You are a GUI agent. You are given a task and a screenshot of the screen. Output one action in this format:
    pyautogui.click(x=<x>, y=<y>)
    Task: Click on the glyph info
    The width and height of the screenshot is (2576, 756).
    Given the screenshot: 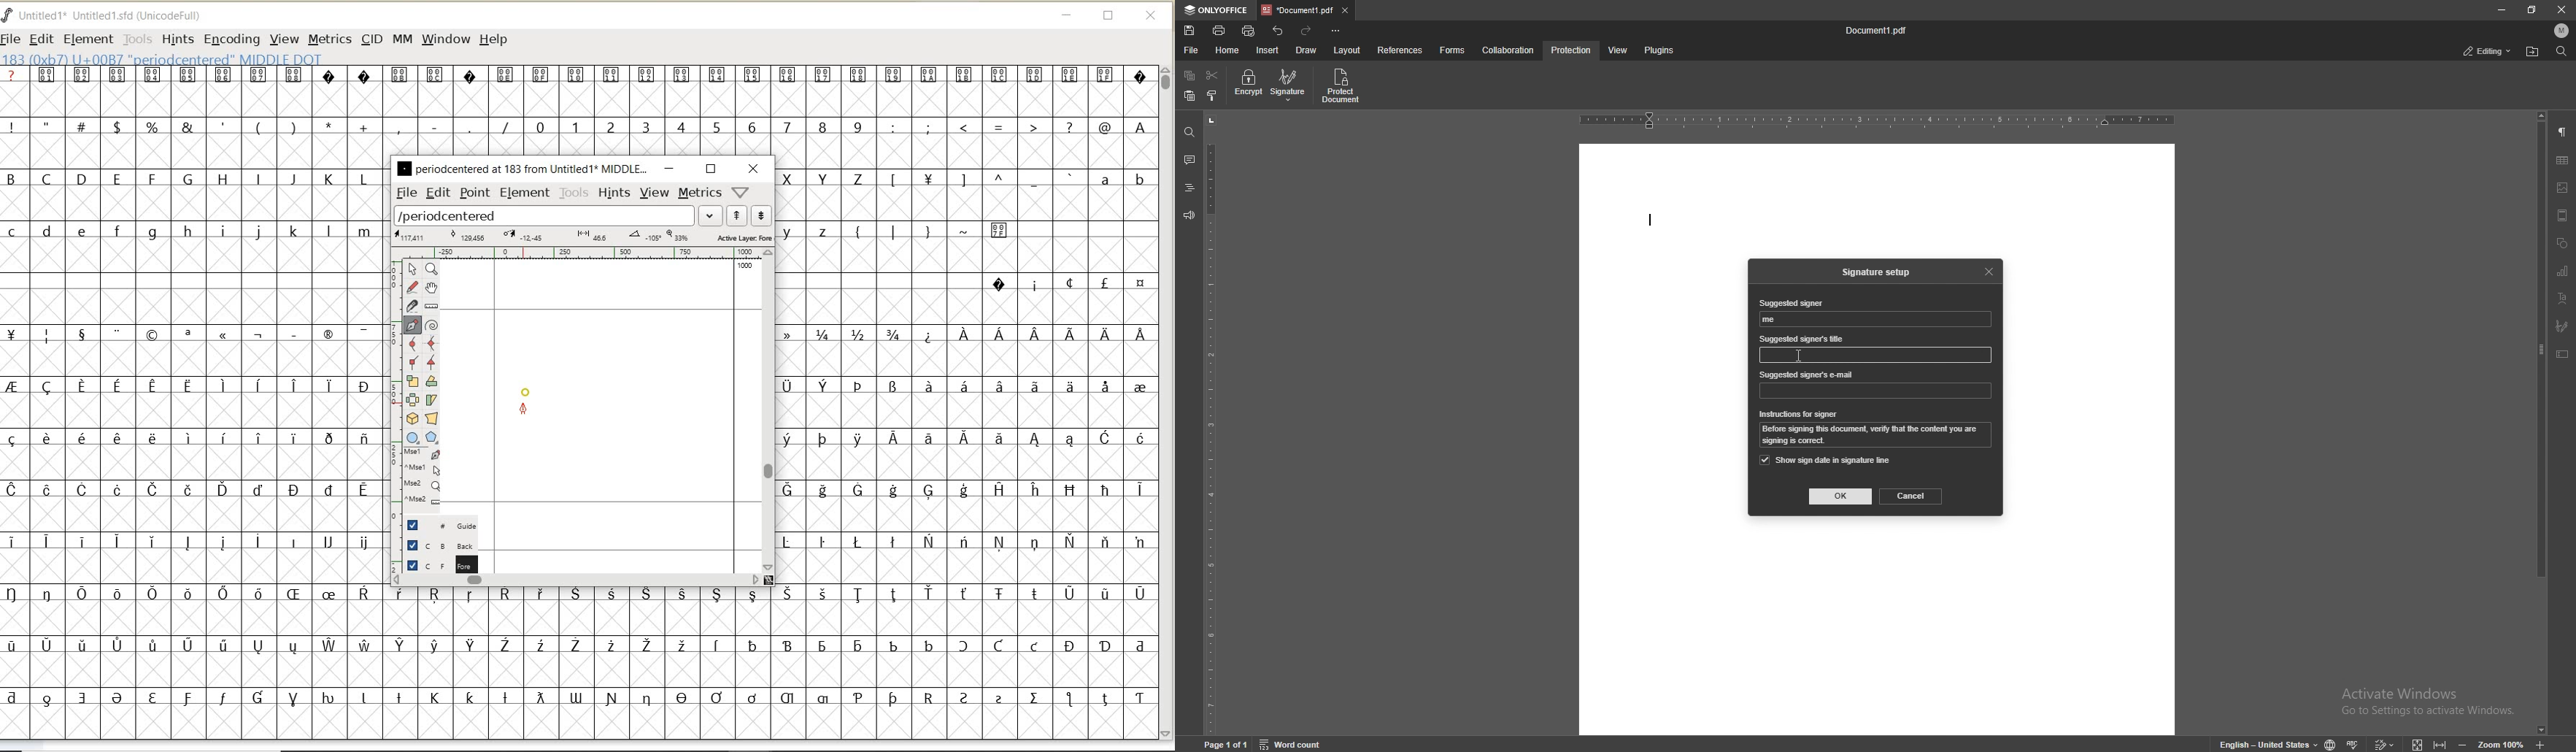 What is the action you would take?
    pyautogui.click(x=163, y=58)
    